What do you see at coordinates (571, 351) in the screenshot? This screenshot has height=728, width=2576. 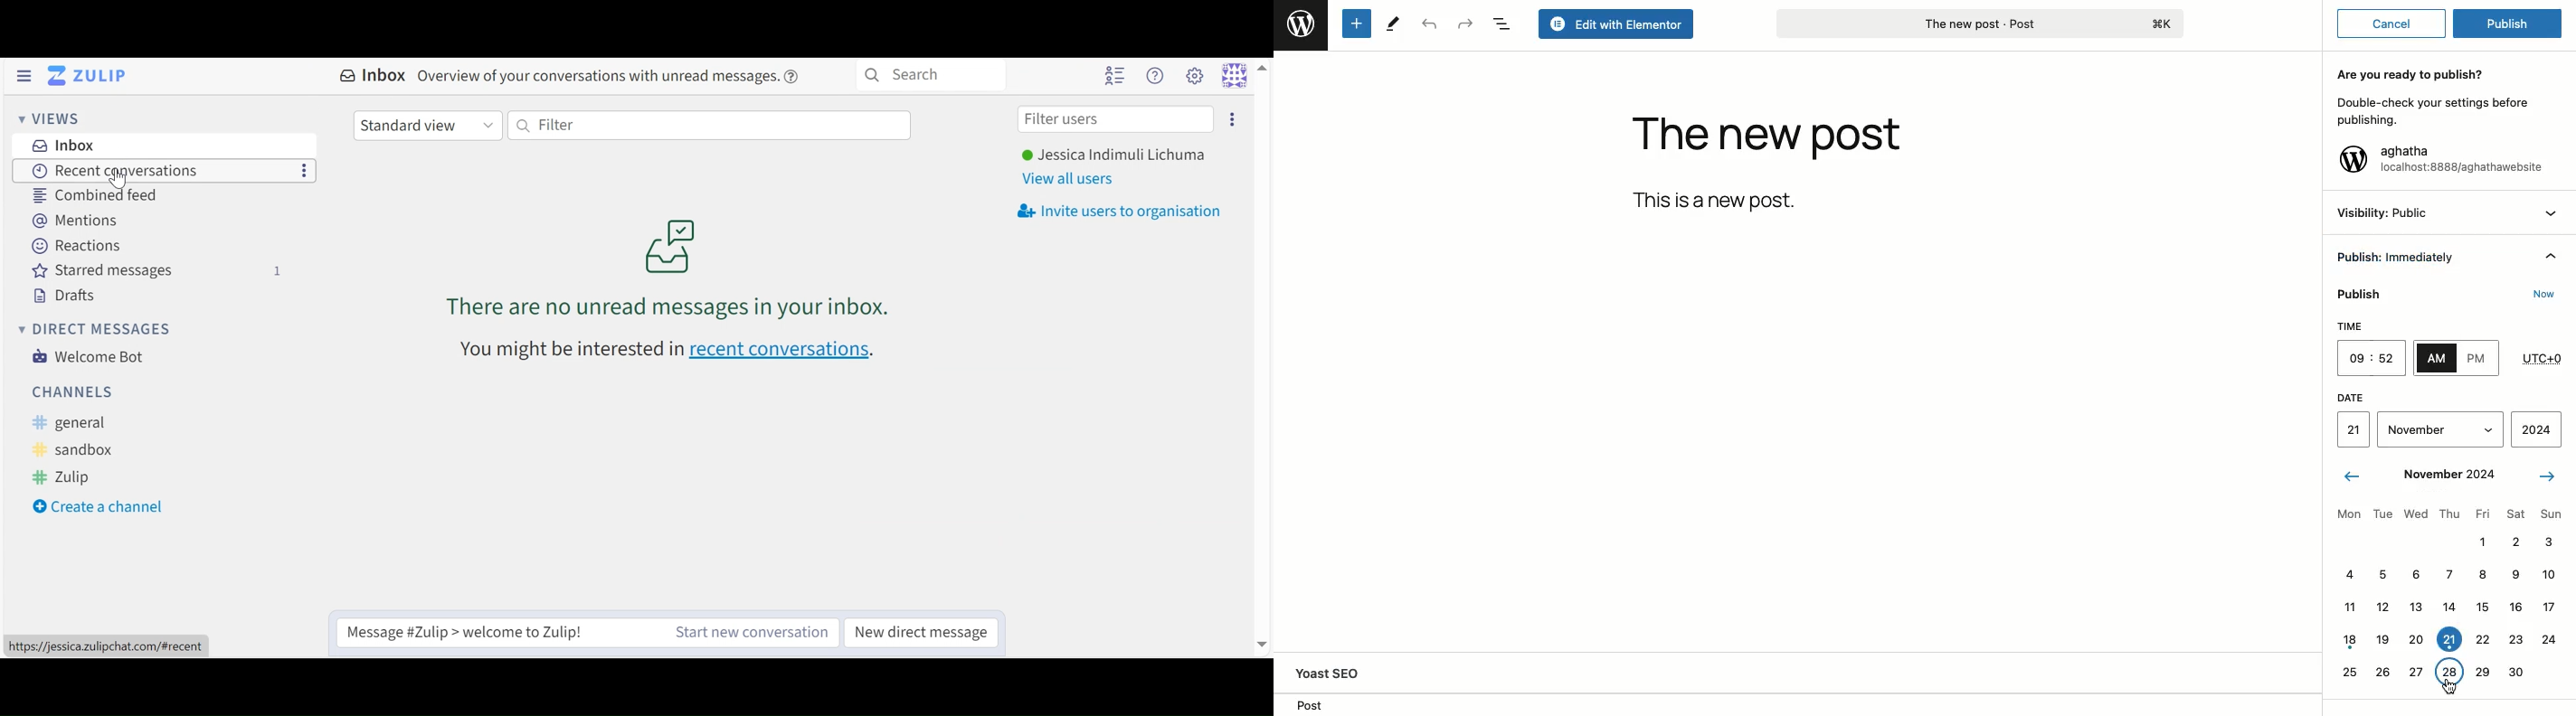 I see `text` at bounding box center [571, 351].